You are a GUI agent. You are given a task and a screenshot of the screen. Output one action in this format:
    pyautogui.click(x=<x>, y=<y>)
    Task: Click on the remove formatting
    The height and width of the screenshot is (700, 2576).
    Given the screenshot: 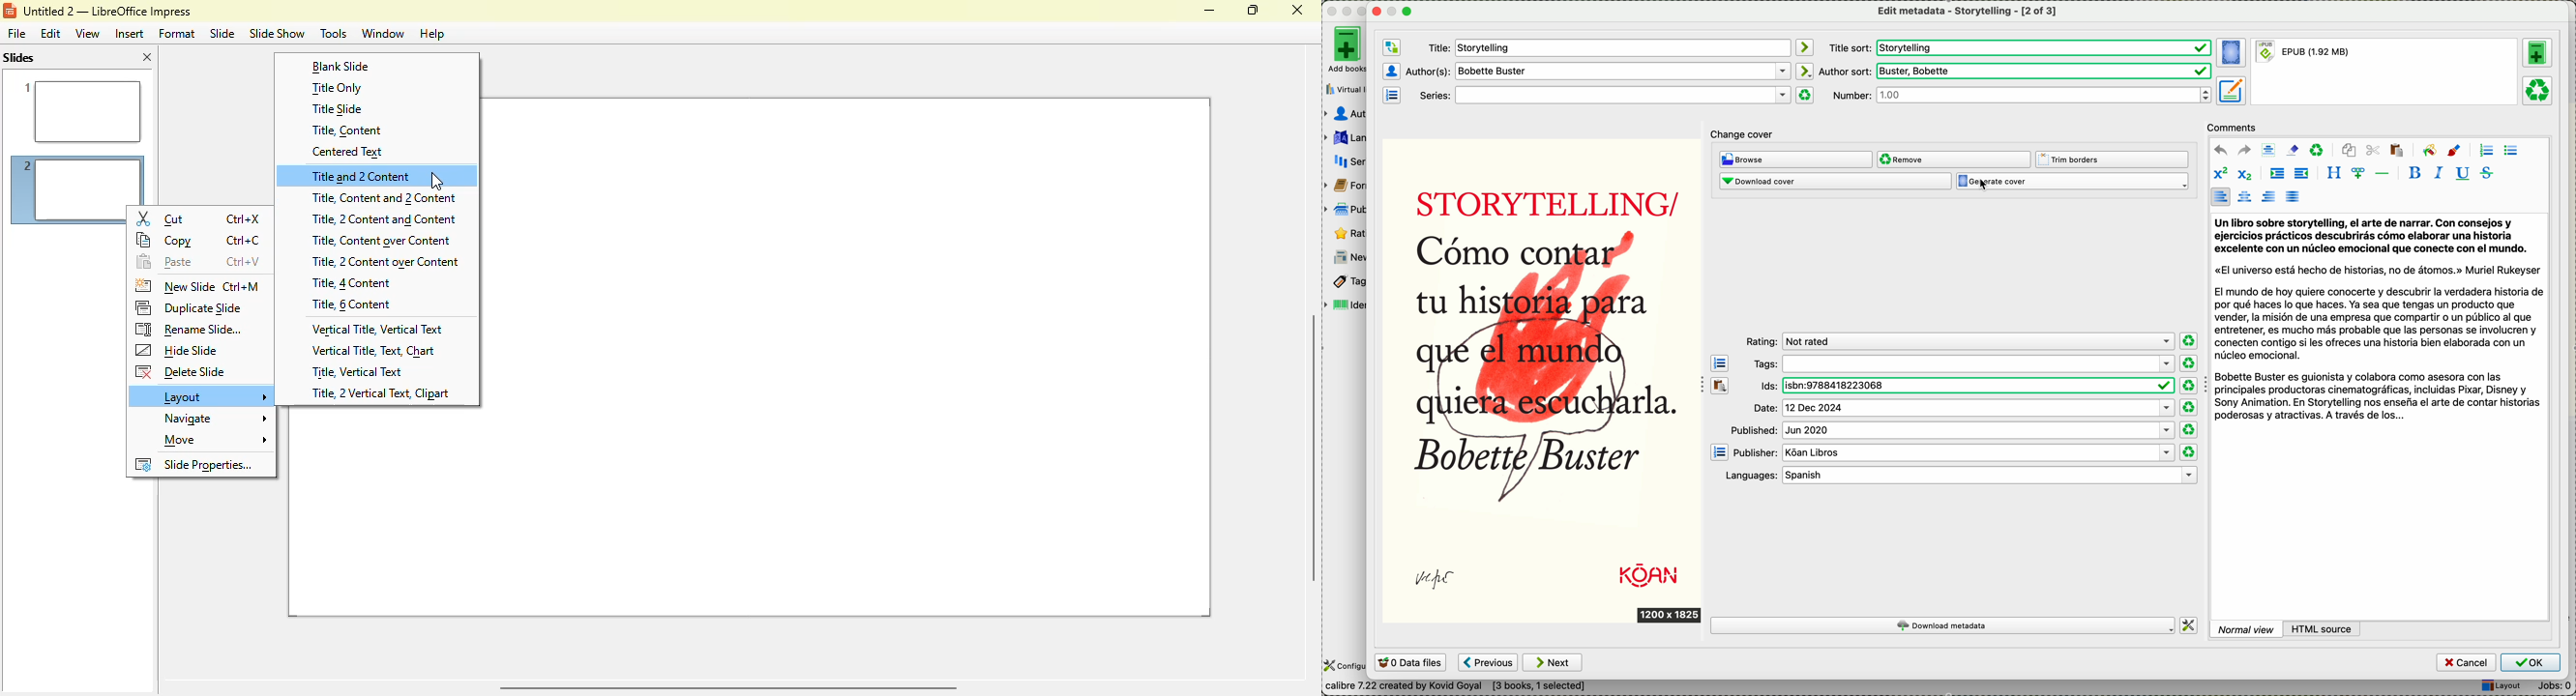 What is the action you would take?
    pyautogui.click(x=2293, y=150)
    